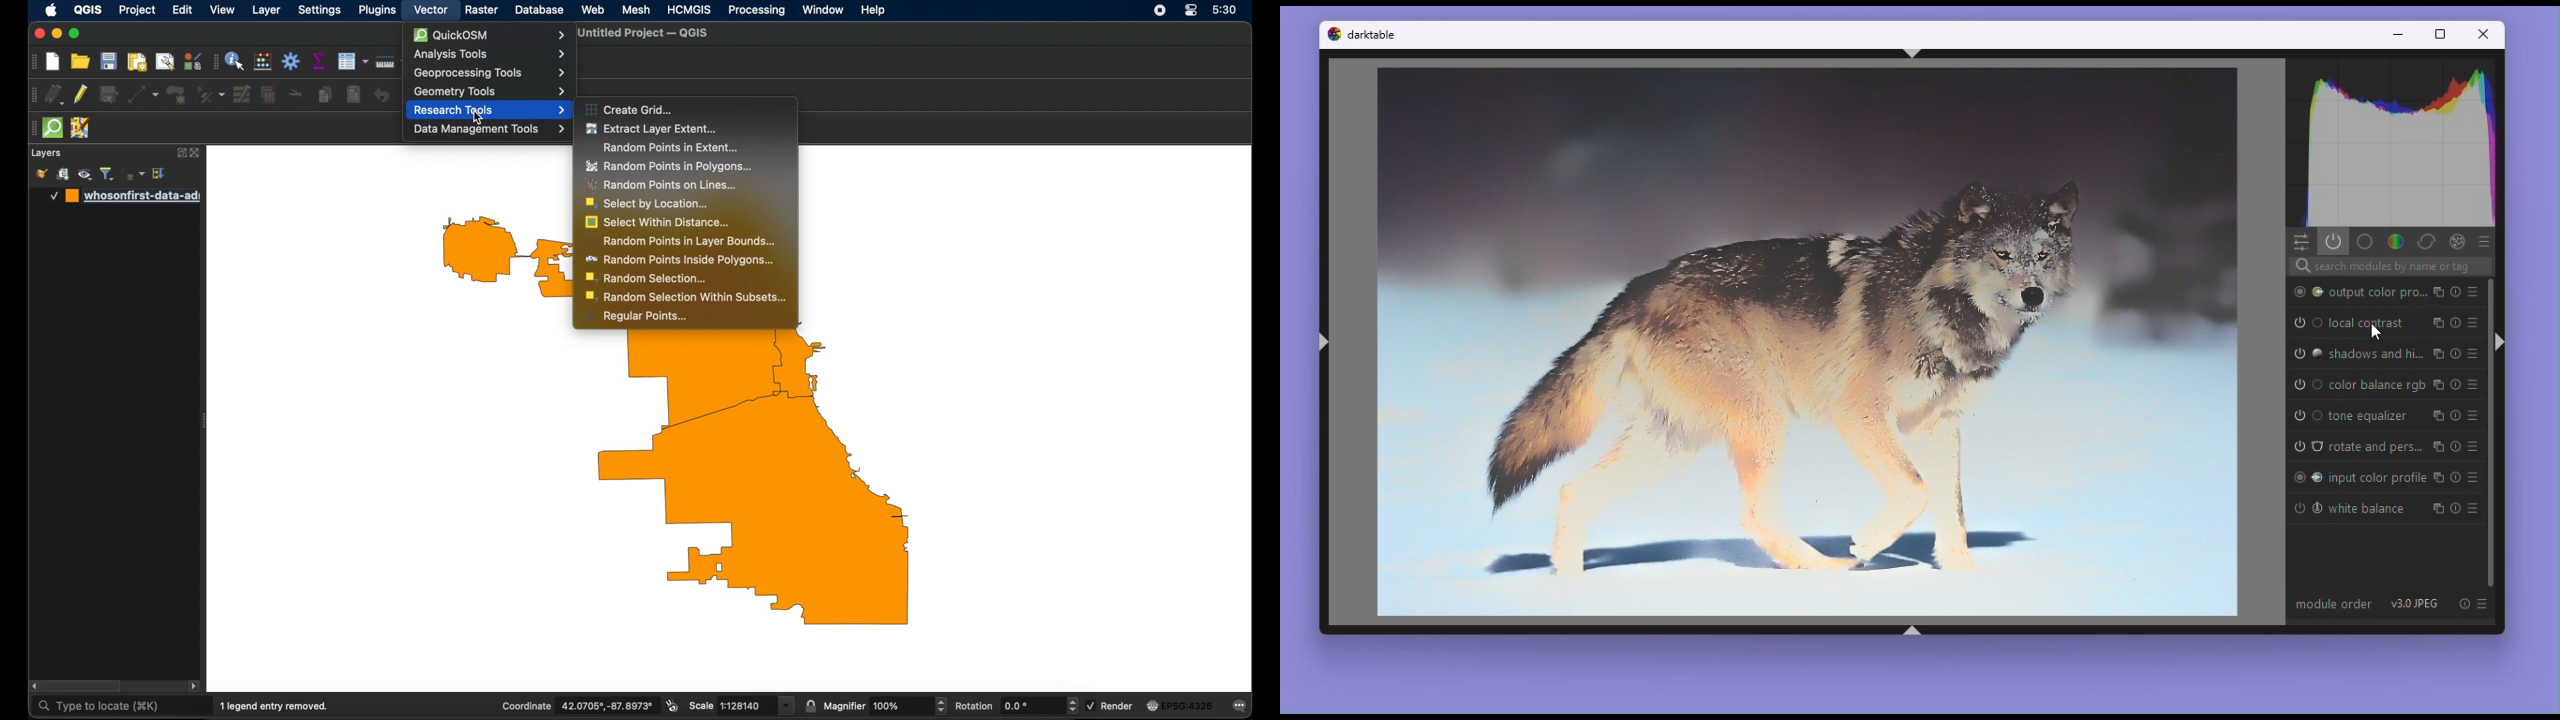  What do you see at coordinates (352, 61) in the screenshot?
I see `open attribute table` at bounding box center [352, 61].